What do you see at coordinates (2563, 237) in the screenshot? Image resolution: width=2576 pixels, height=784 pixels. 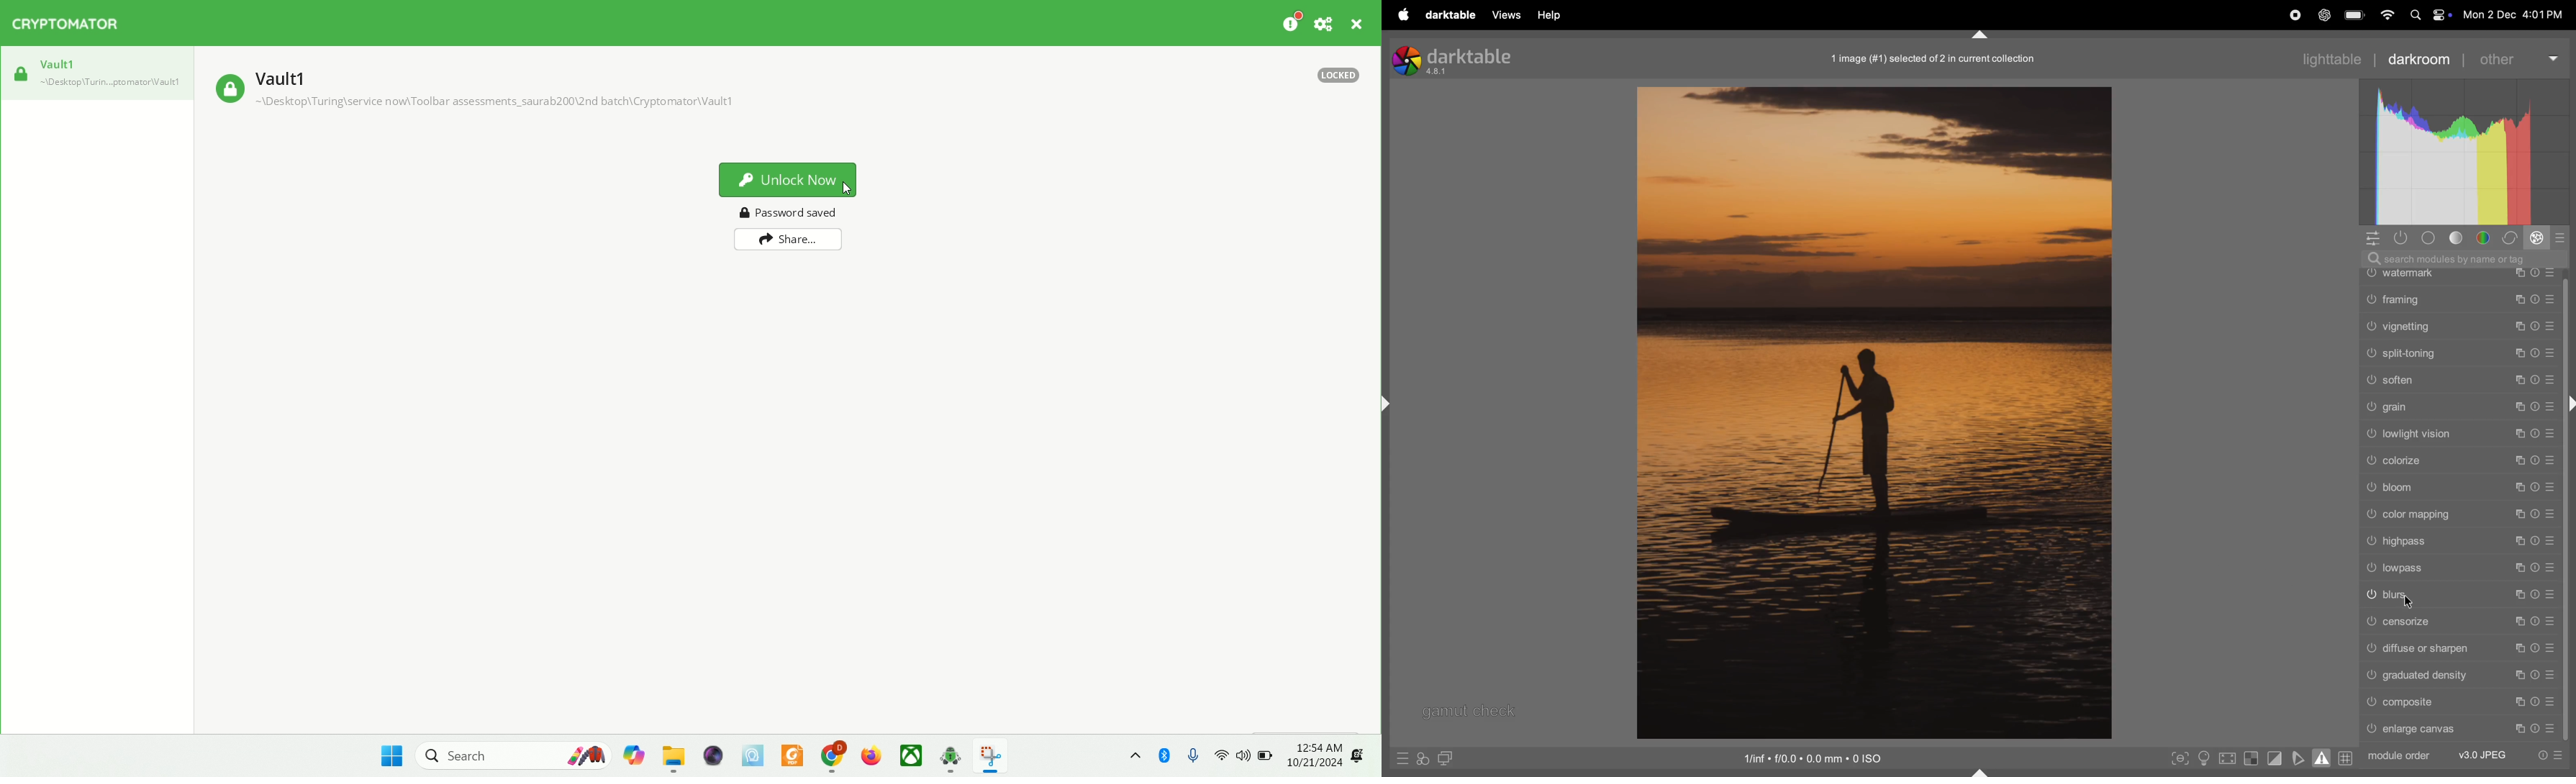 I see `modes` at bounding box center [2563, 237].